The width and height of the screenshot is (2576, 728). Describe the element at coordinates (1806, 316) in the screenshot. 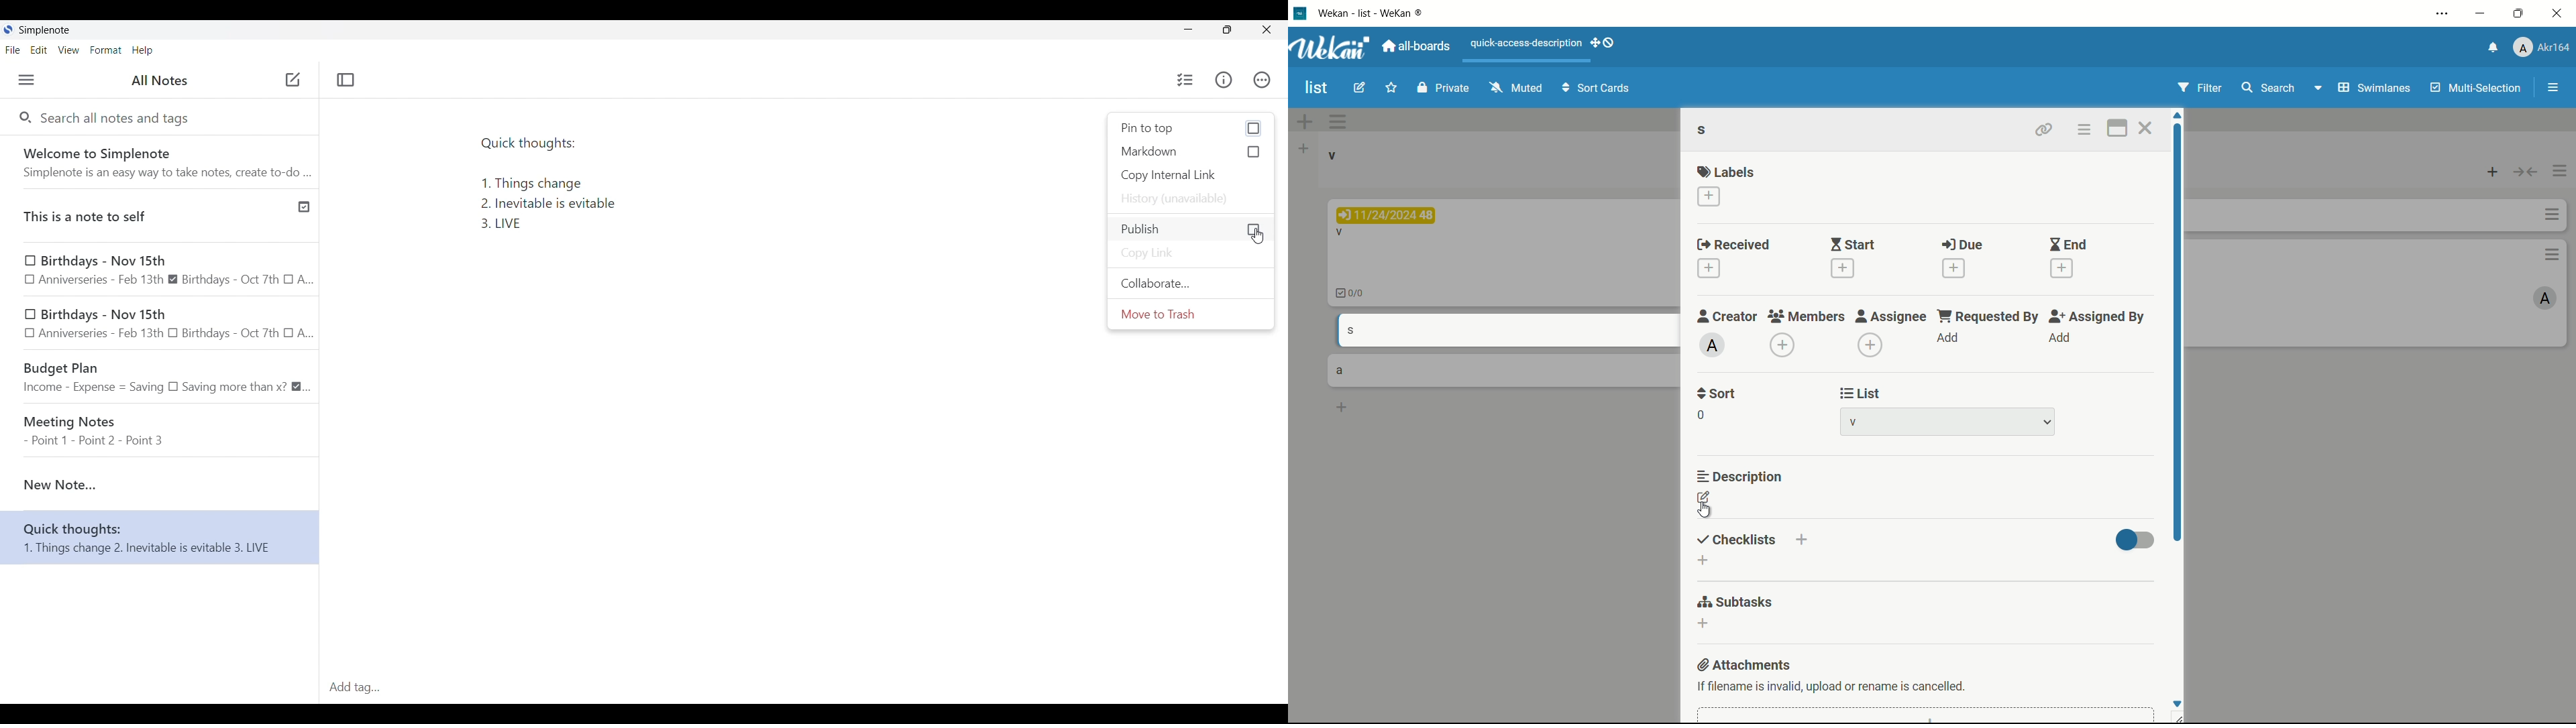

I see `members` at that location.